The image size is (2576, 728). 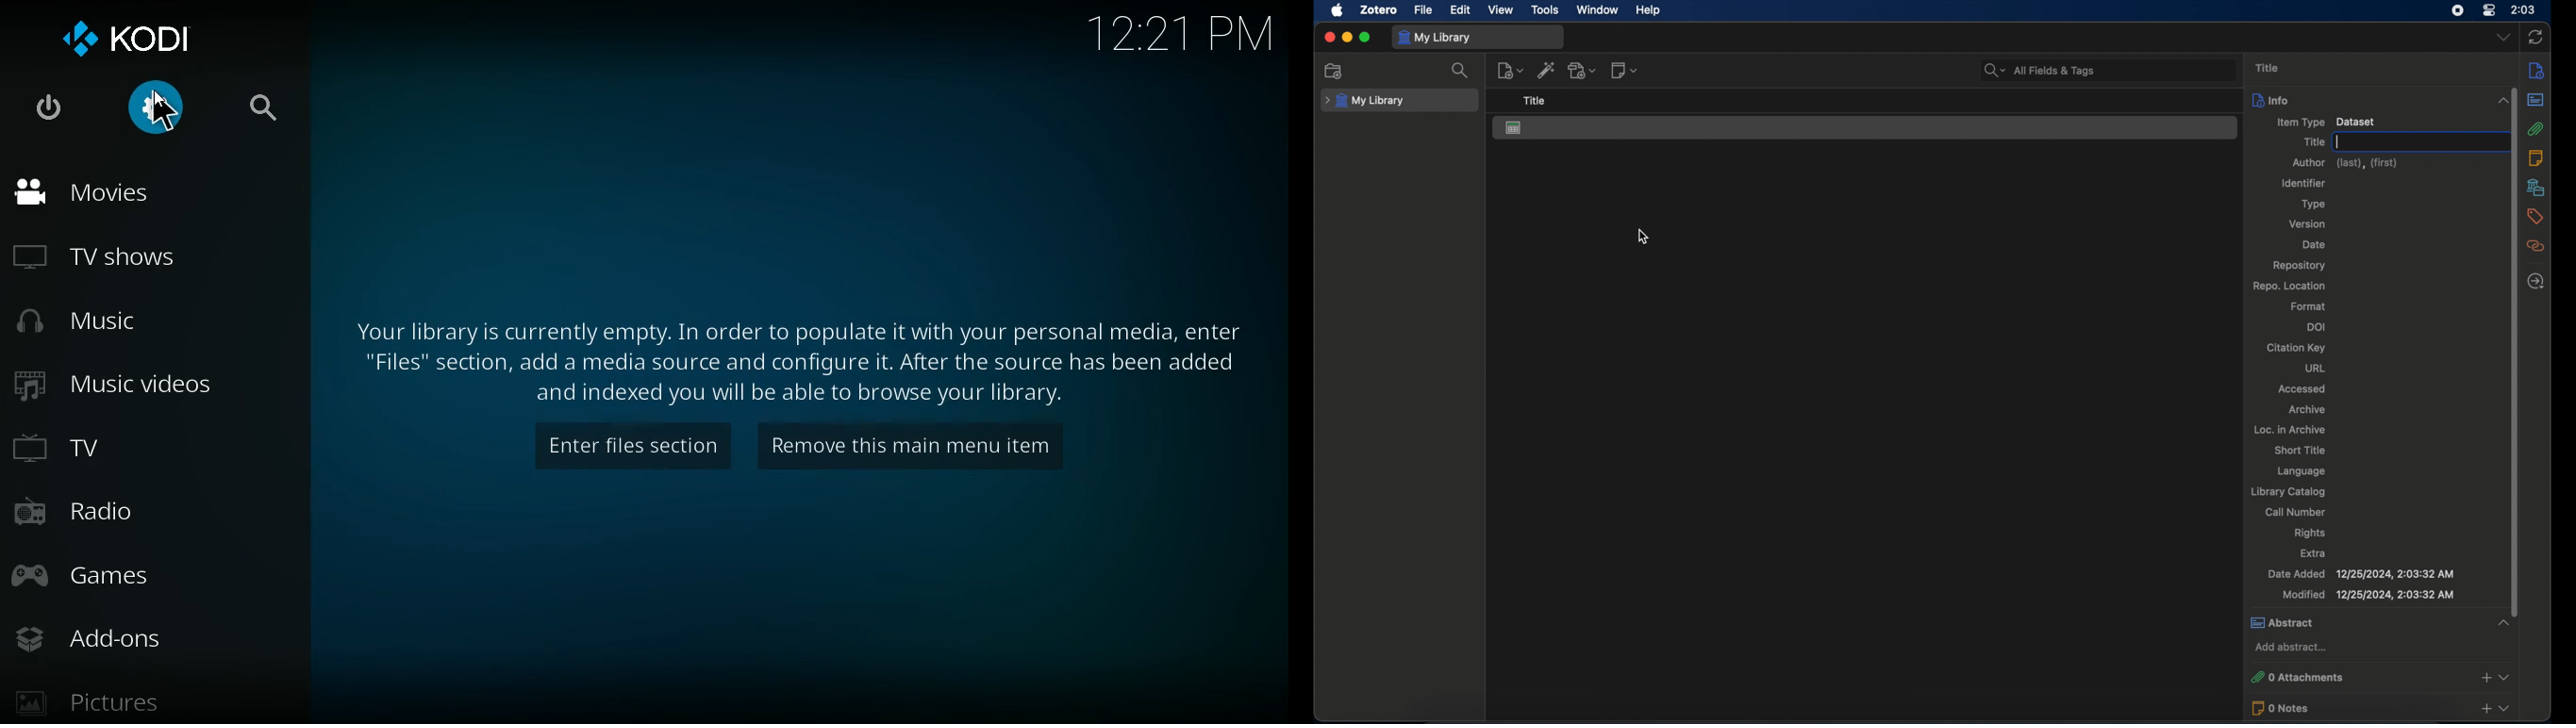 I want to click on item type, so click(x=2324, y=122).